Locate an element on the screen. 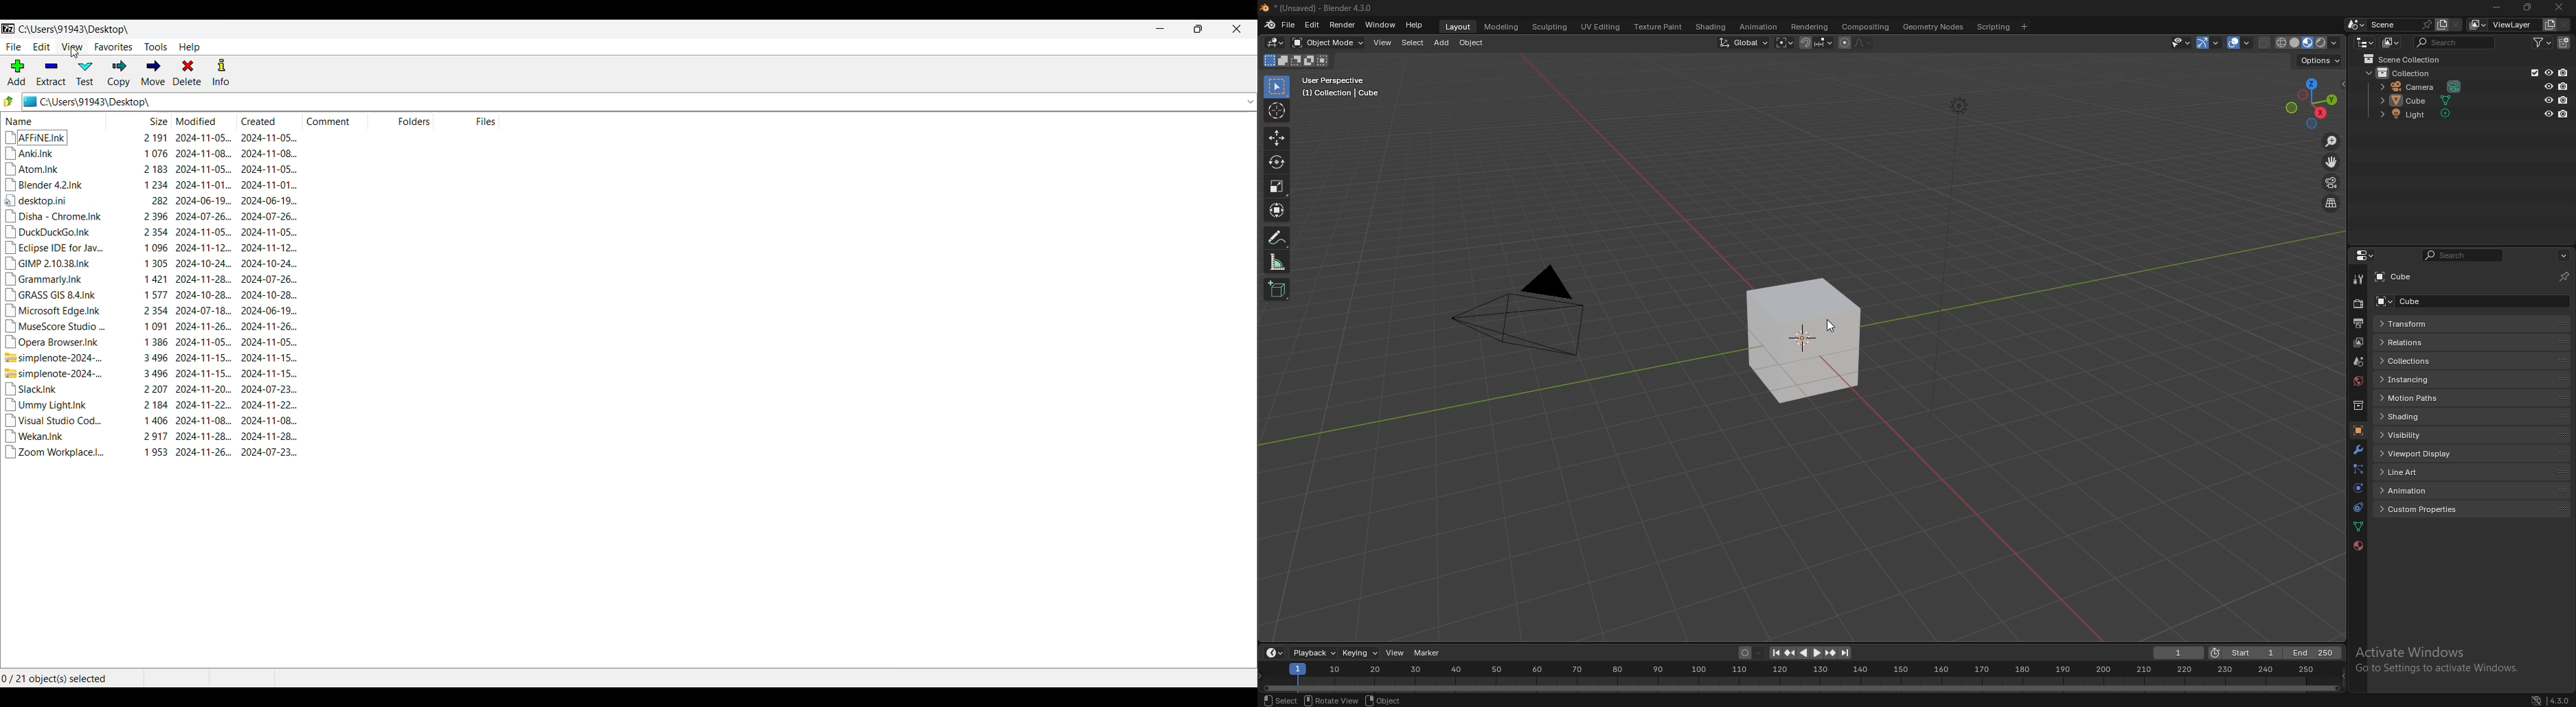  Microsoft Edge.Ink 2354 2024-07-18. 2024-06-19... is located at coordinates (153, 311).